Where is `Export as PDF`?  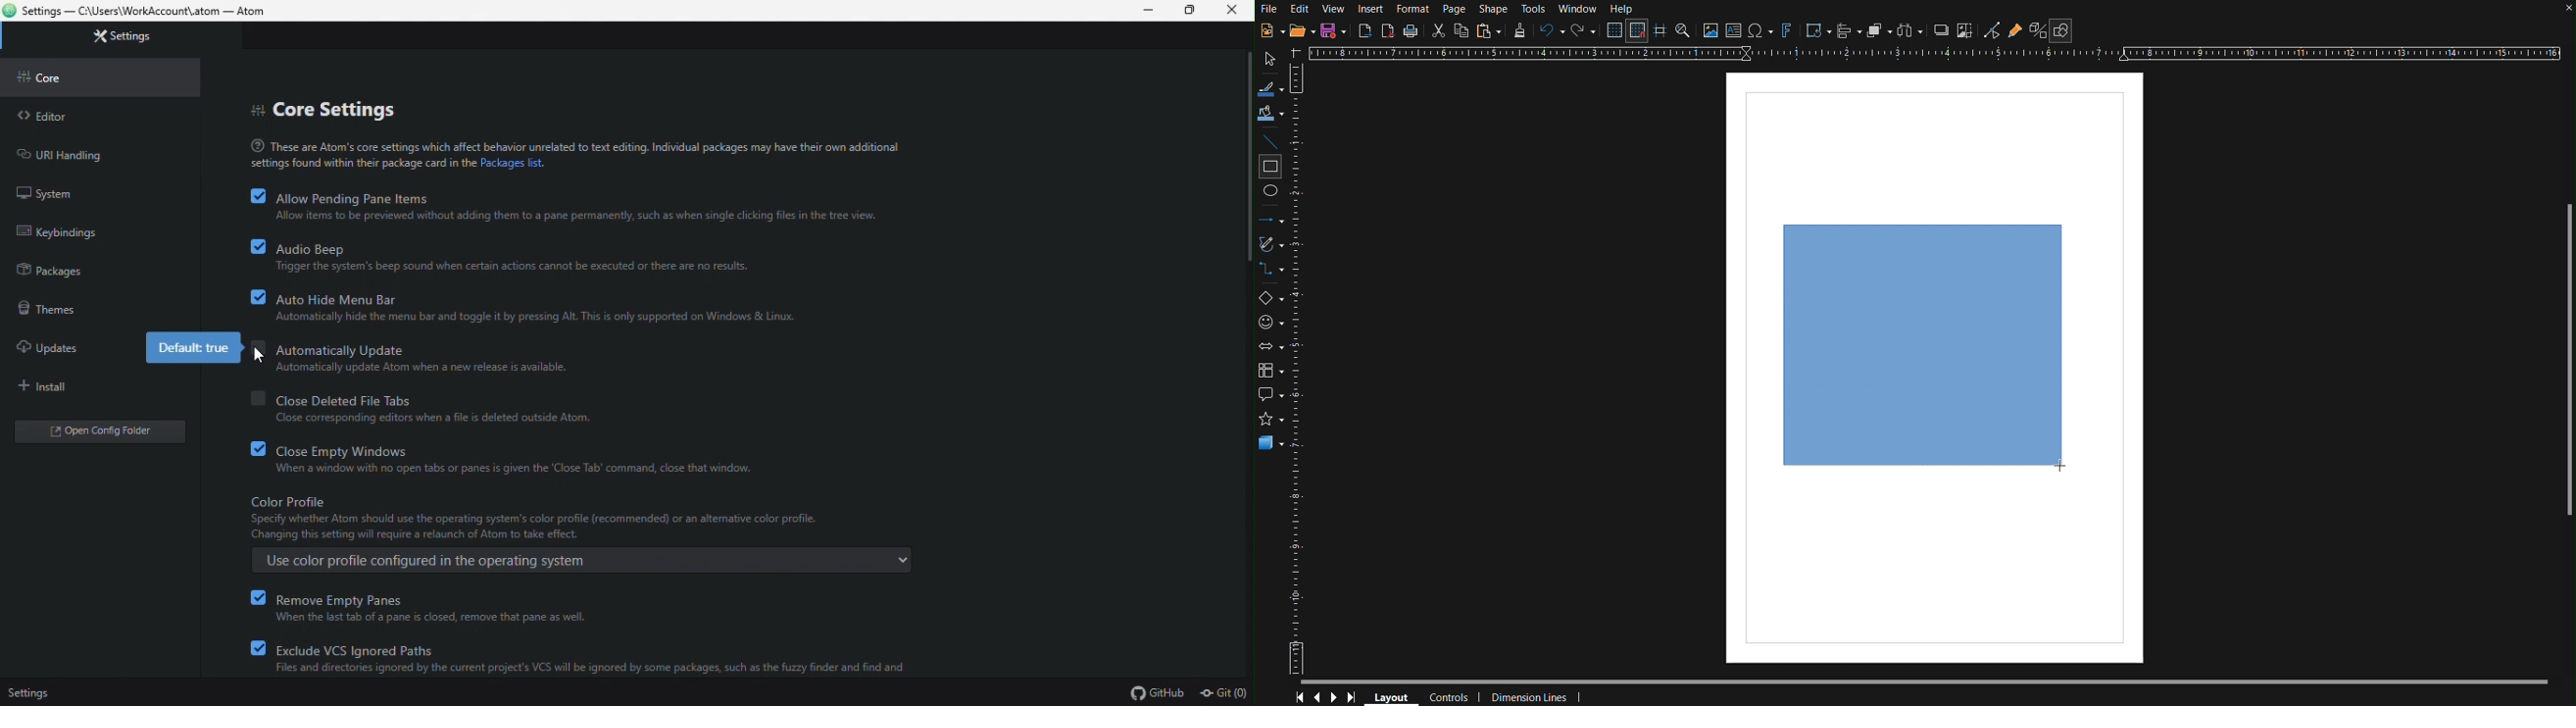
Export as PDF is located at coordinates (1388, 30).